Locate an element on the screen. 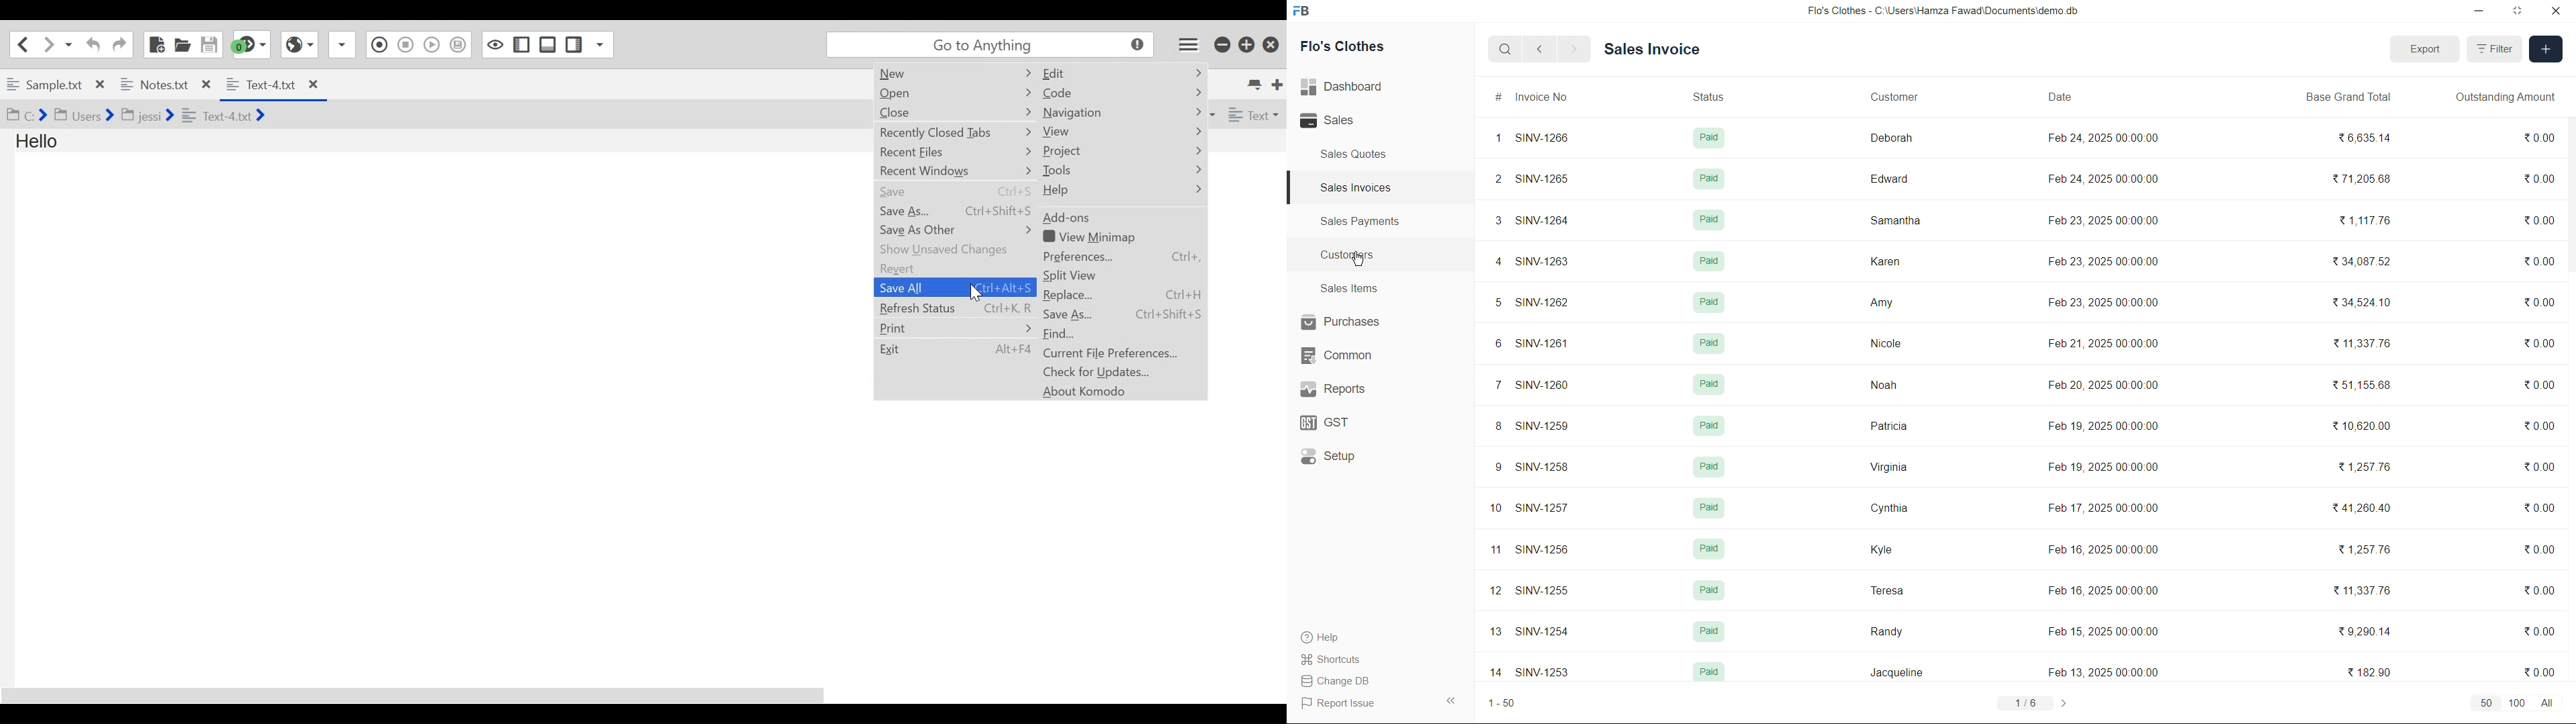 This screenshot has height=728, width=2576. Feb 13, 2025 00:00:00 is located at coordinates (2098, 671).